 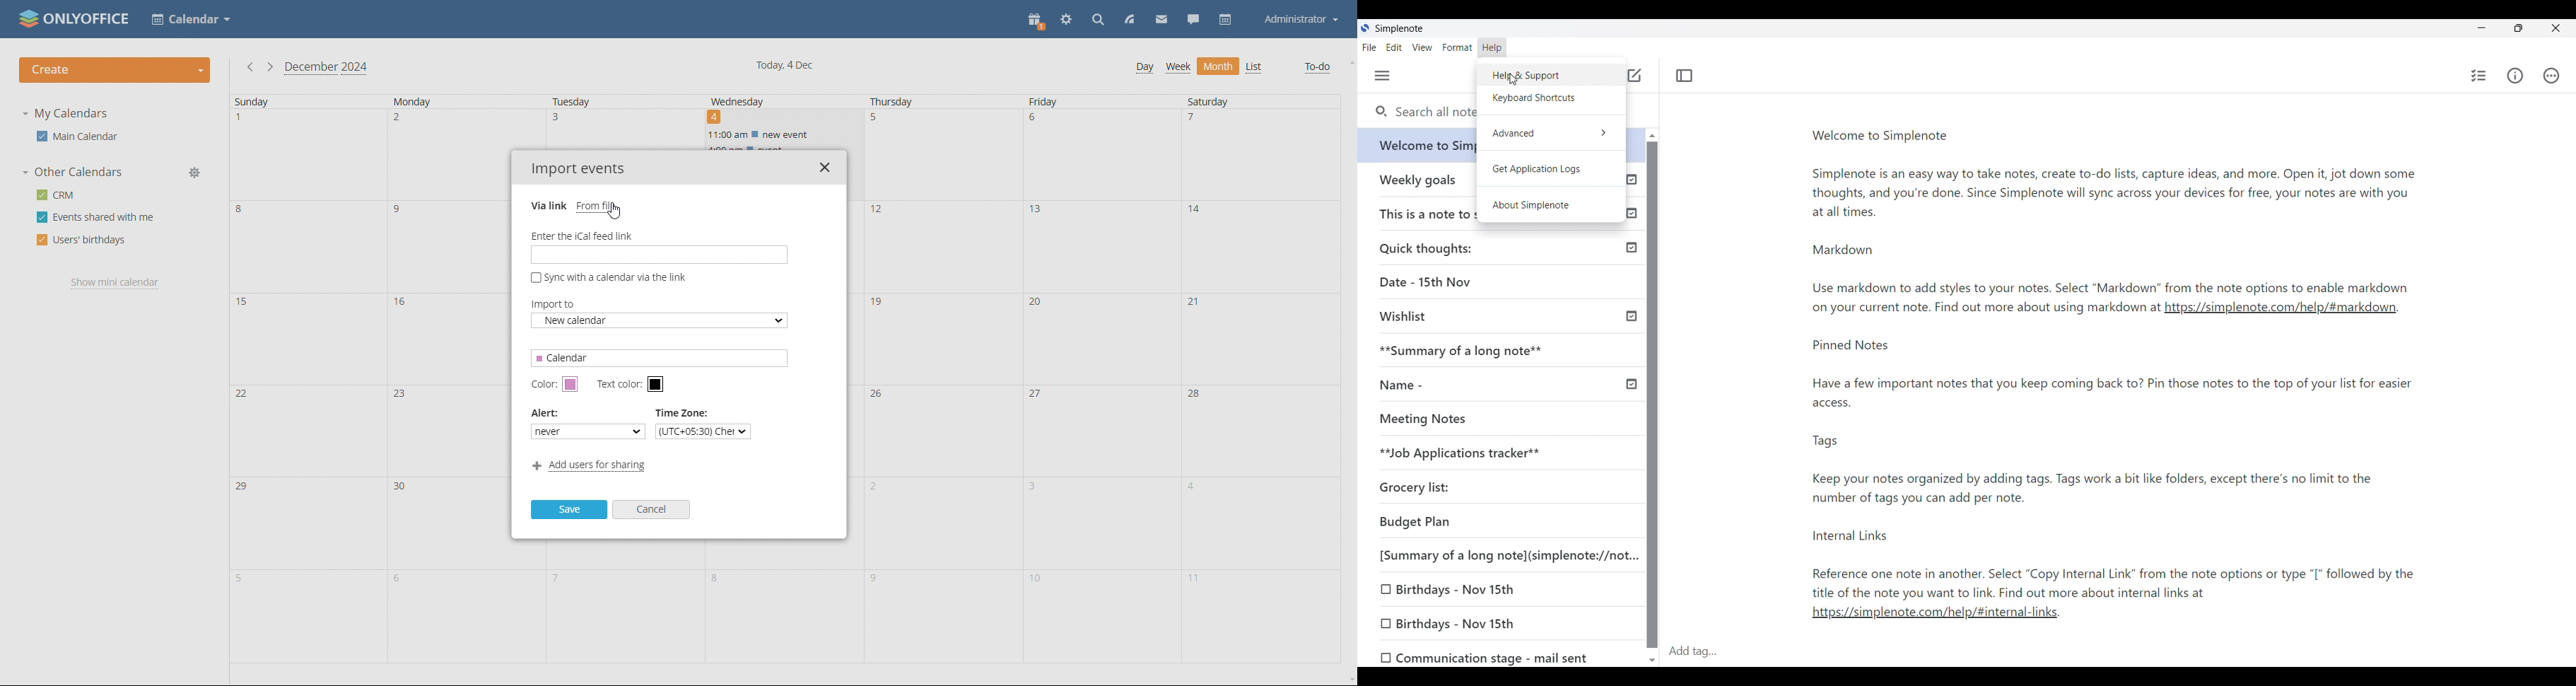 I want to click on About SimpleNote, so click(x=1551, y=205).